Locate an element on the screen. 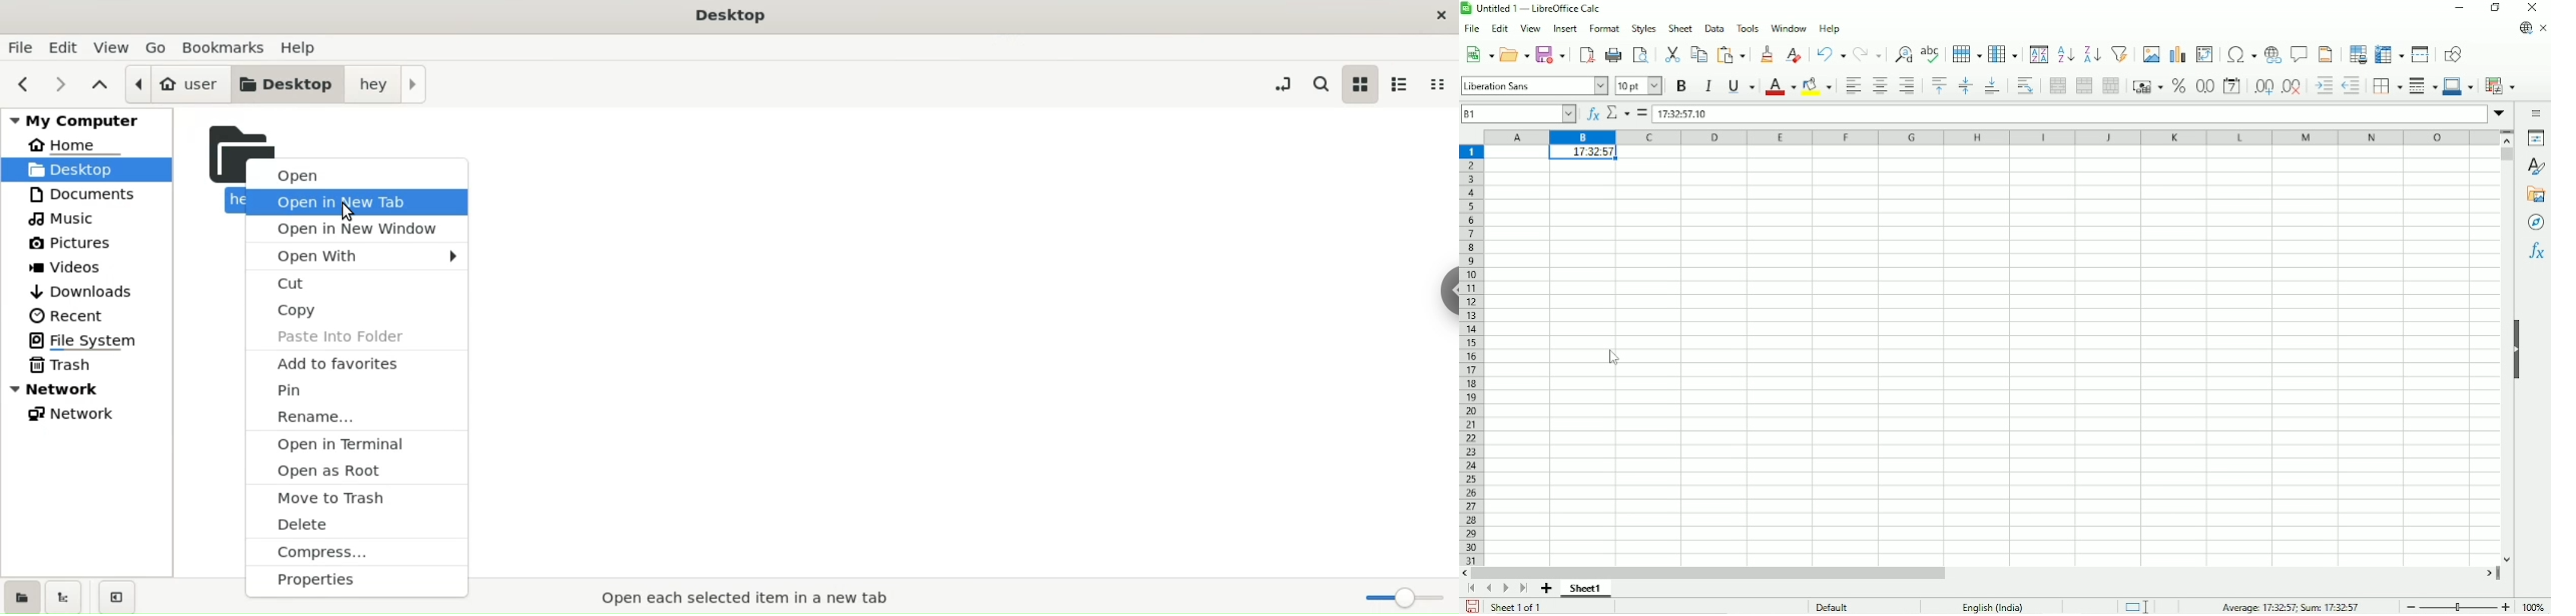 The image size is (2576, 616). Conditional is located at coordinates (2499, 85).